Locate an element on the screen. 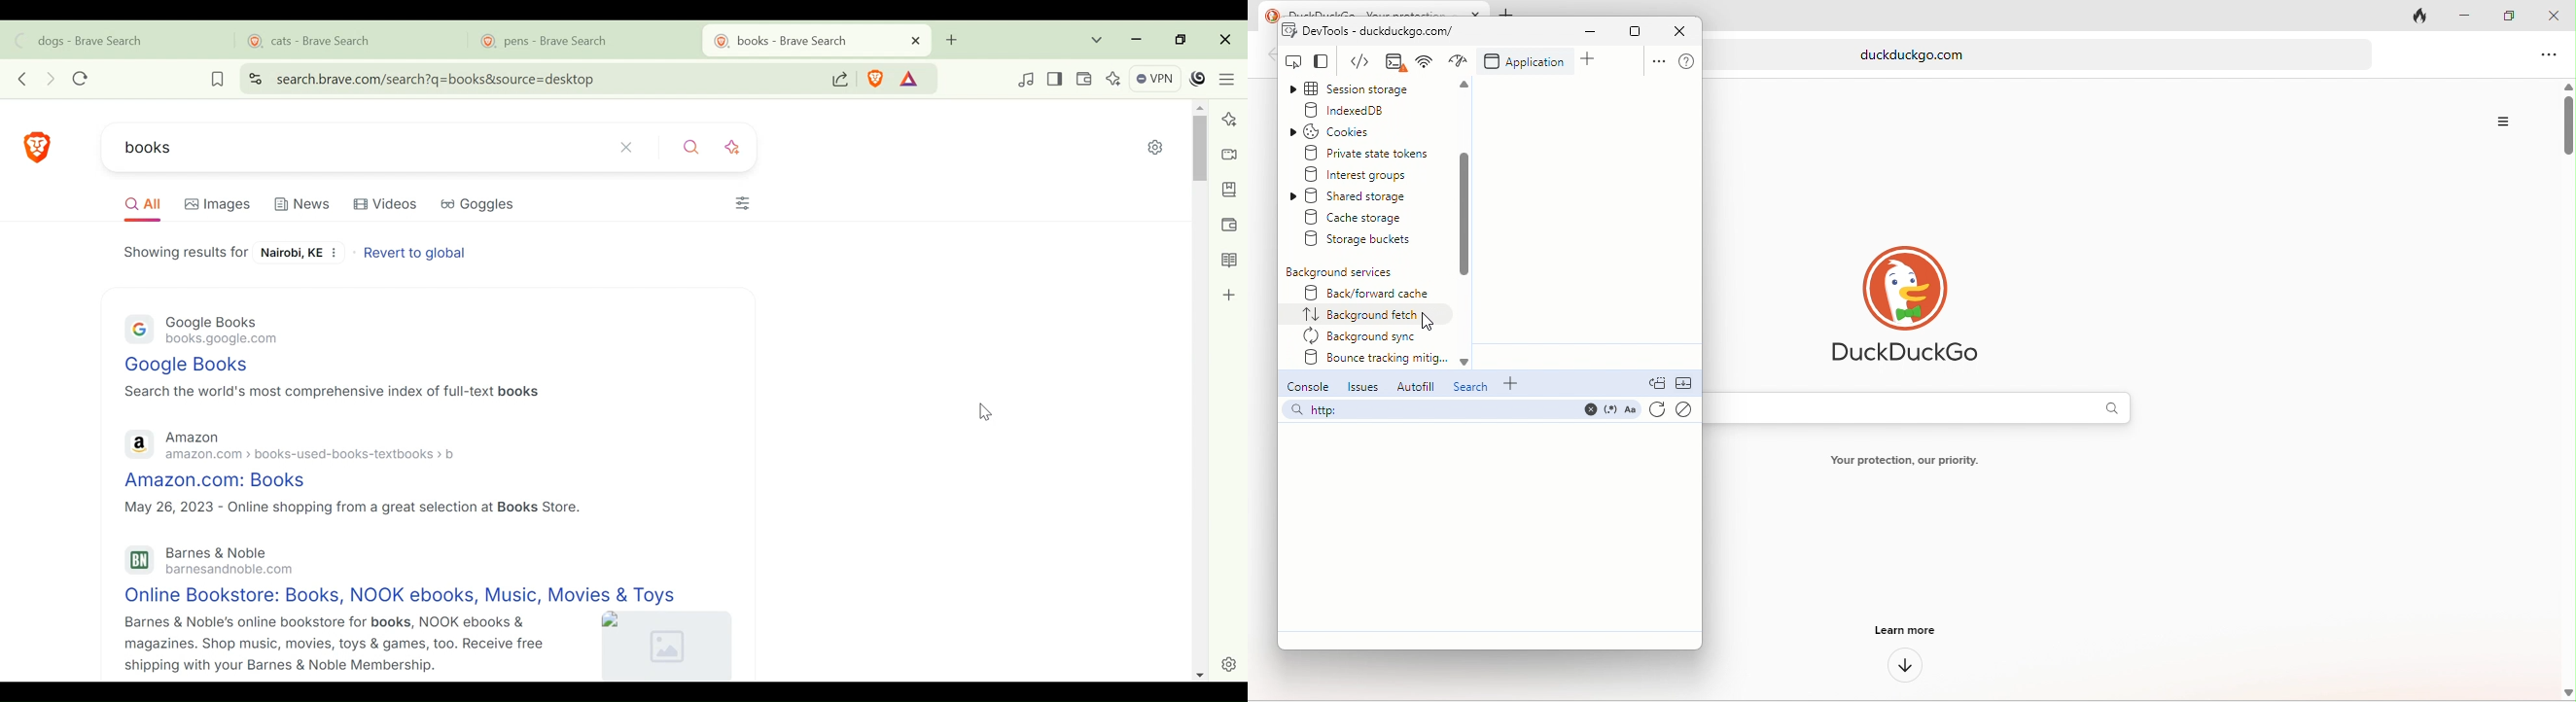 The width and height of the screenshot is (2576, 728). search bar is located at coordinates (1928, 407).